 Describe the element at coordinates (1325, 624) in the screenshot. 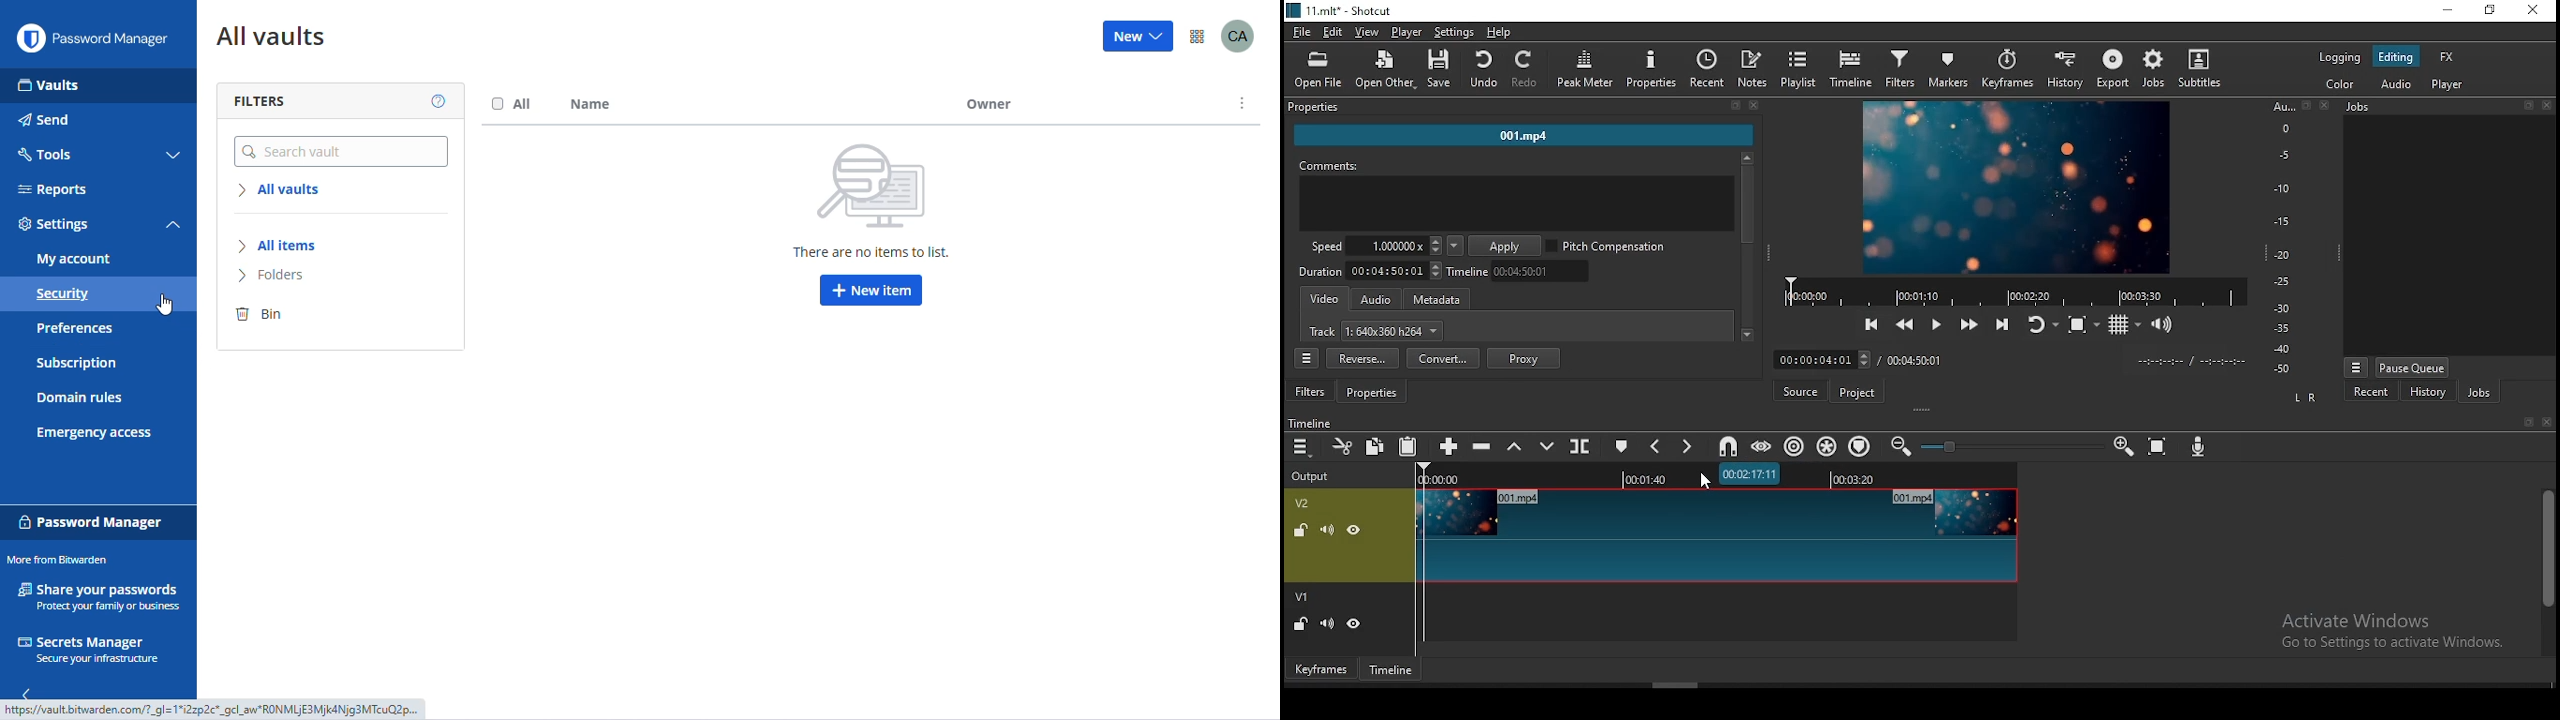

I see `(UN)MUTE` at that location.